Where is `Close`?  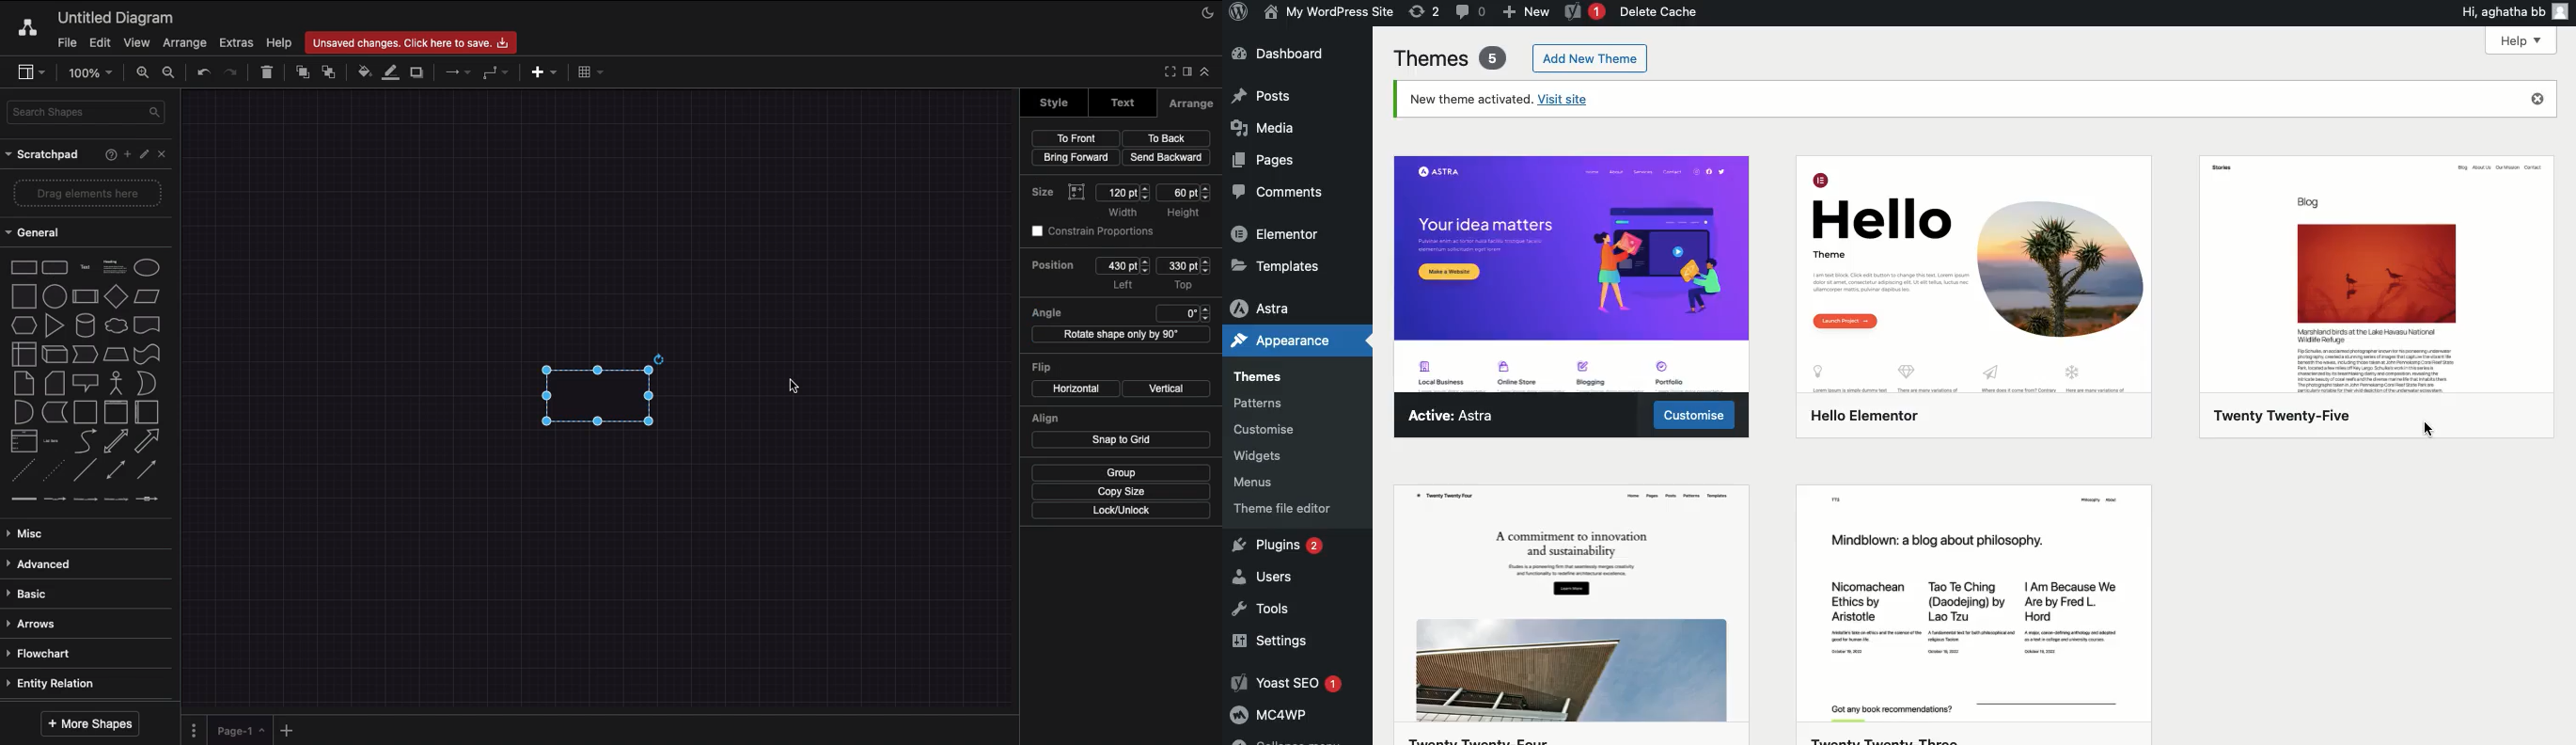
Close is located at coordinates (161, 153).